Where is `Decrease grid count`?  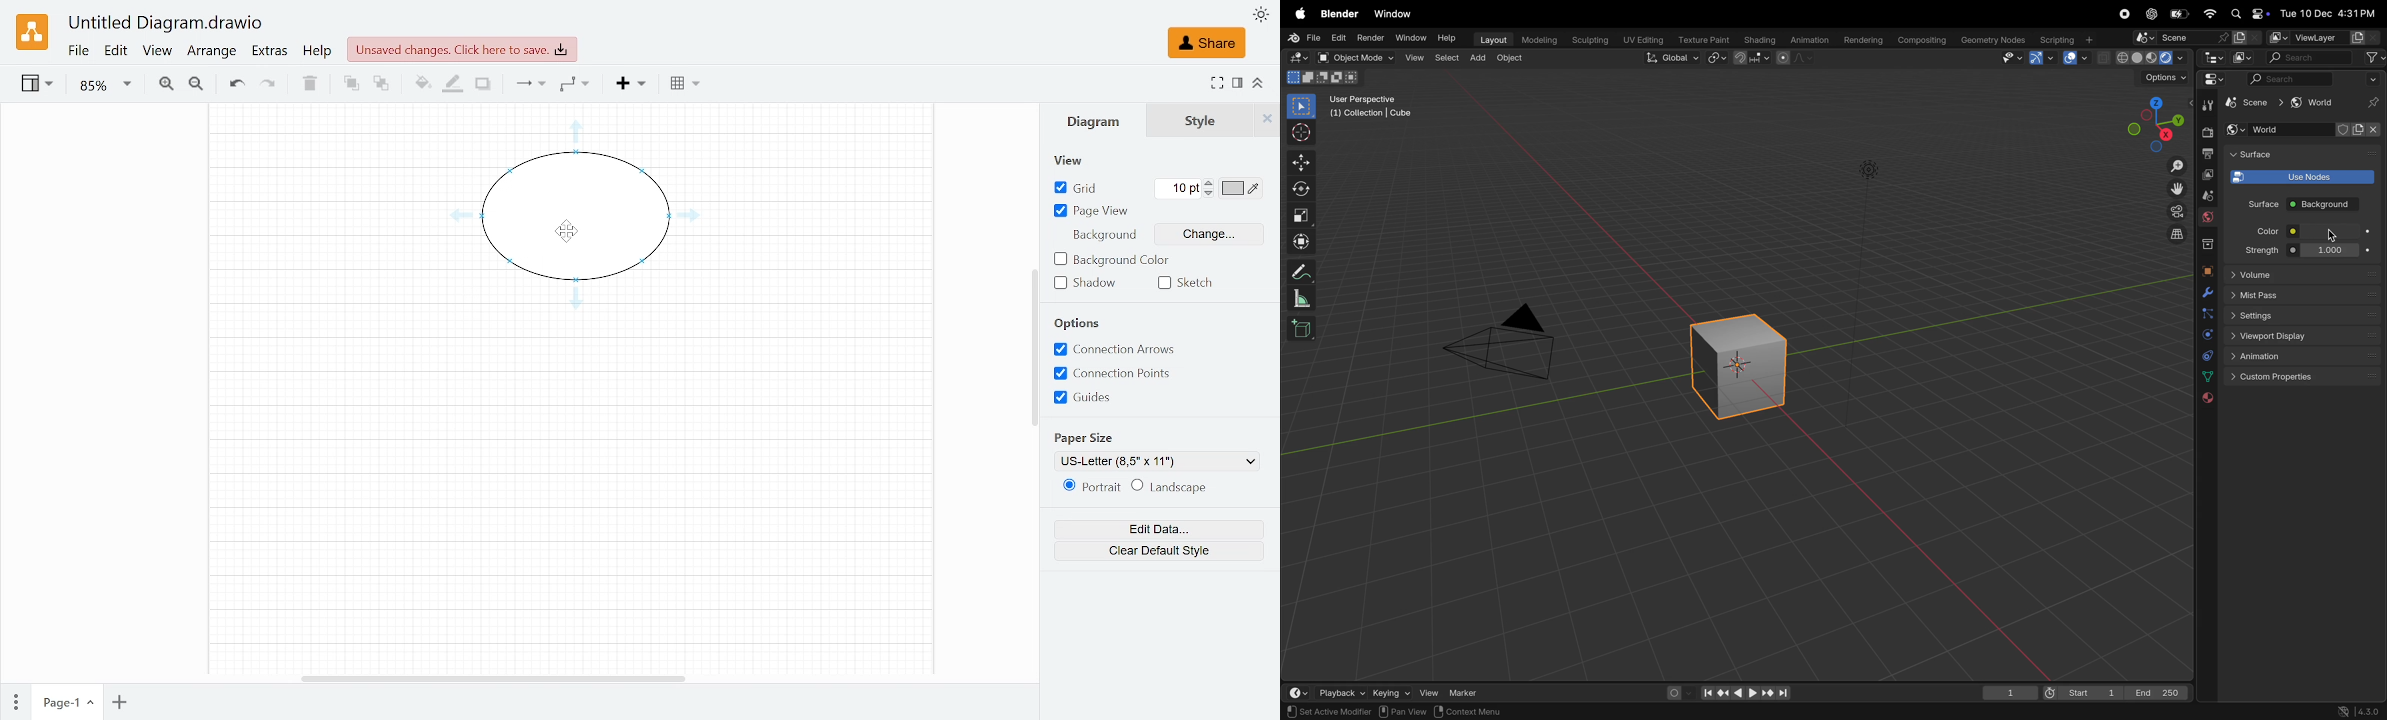
Decrease grid count is located at coordinates (1210, 195).